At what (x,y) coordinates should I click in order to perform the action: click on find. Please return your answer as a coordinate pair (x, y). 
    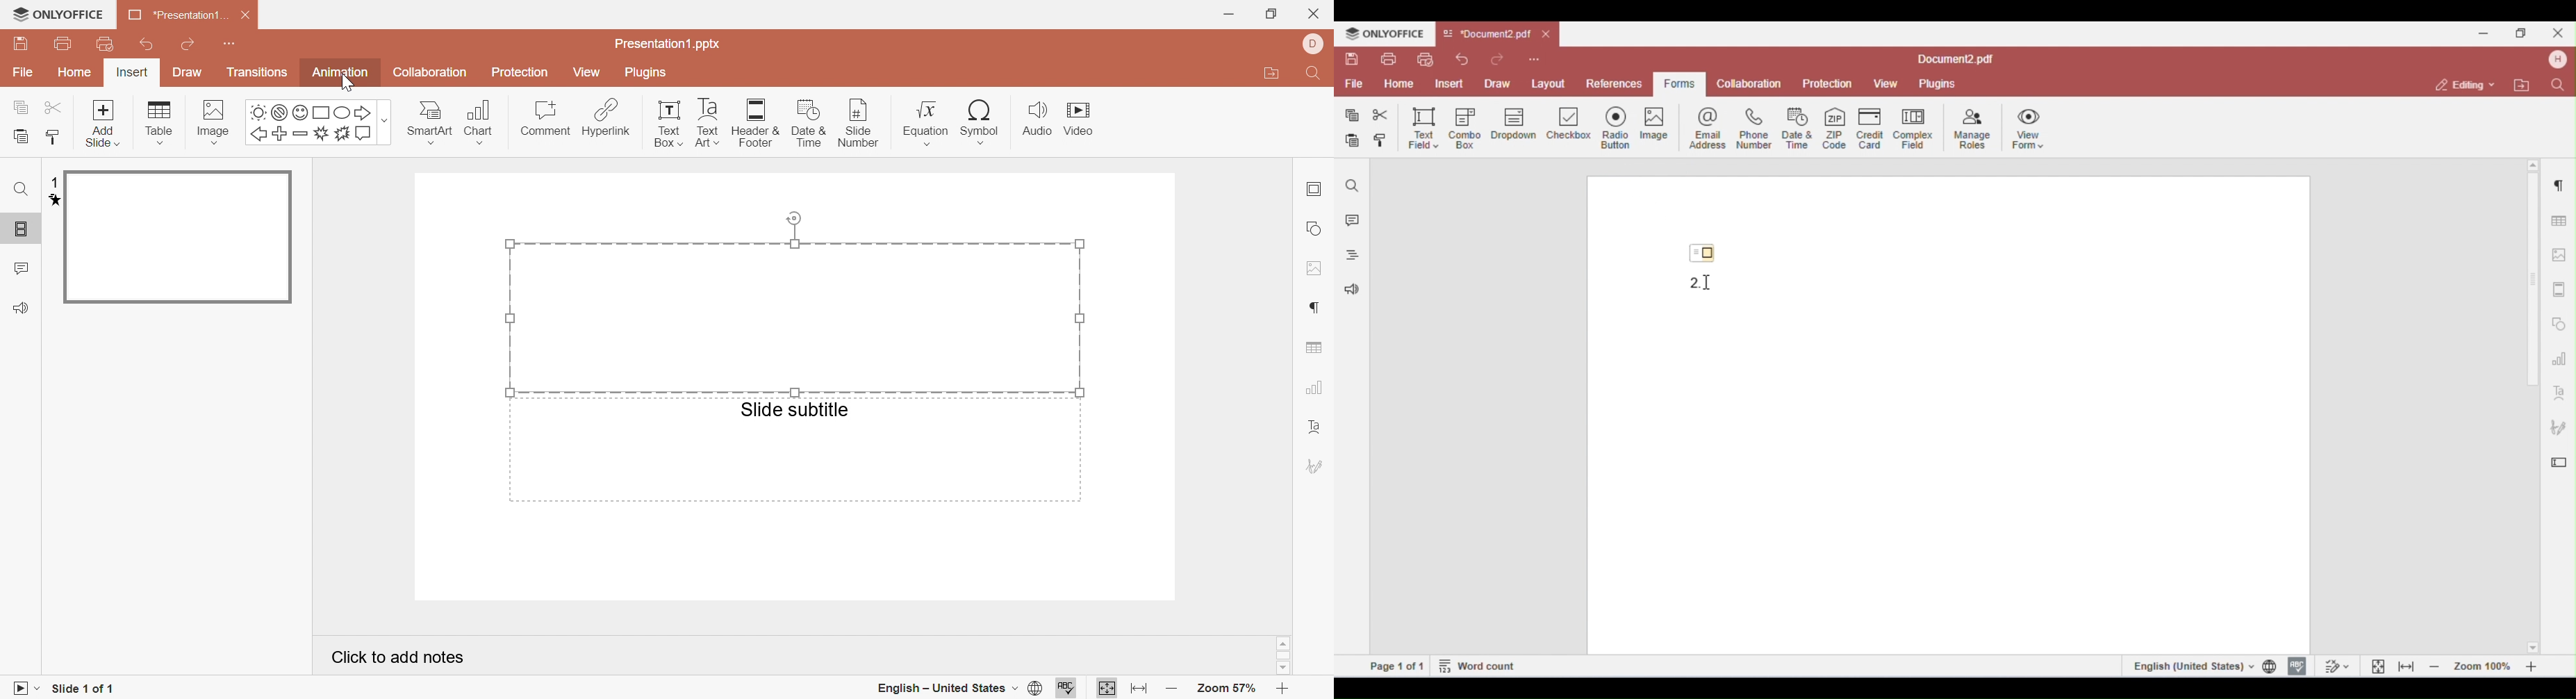
    Looking at the image, I should click on (23, 188).